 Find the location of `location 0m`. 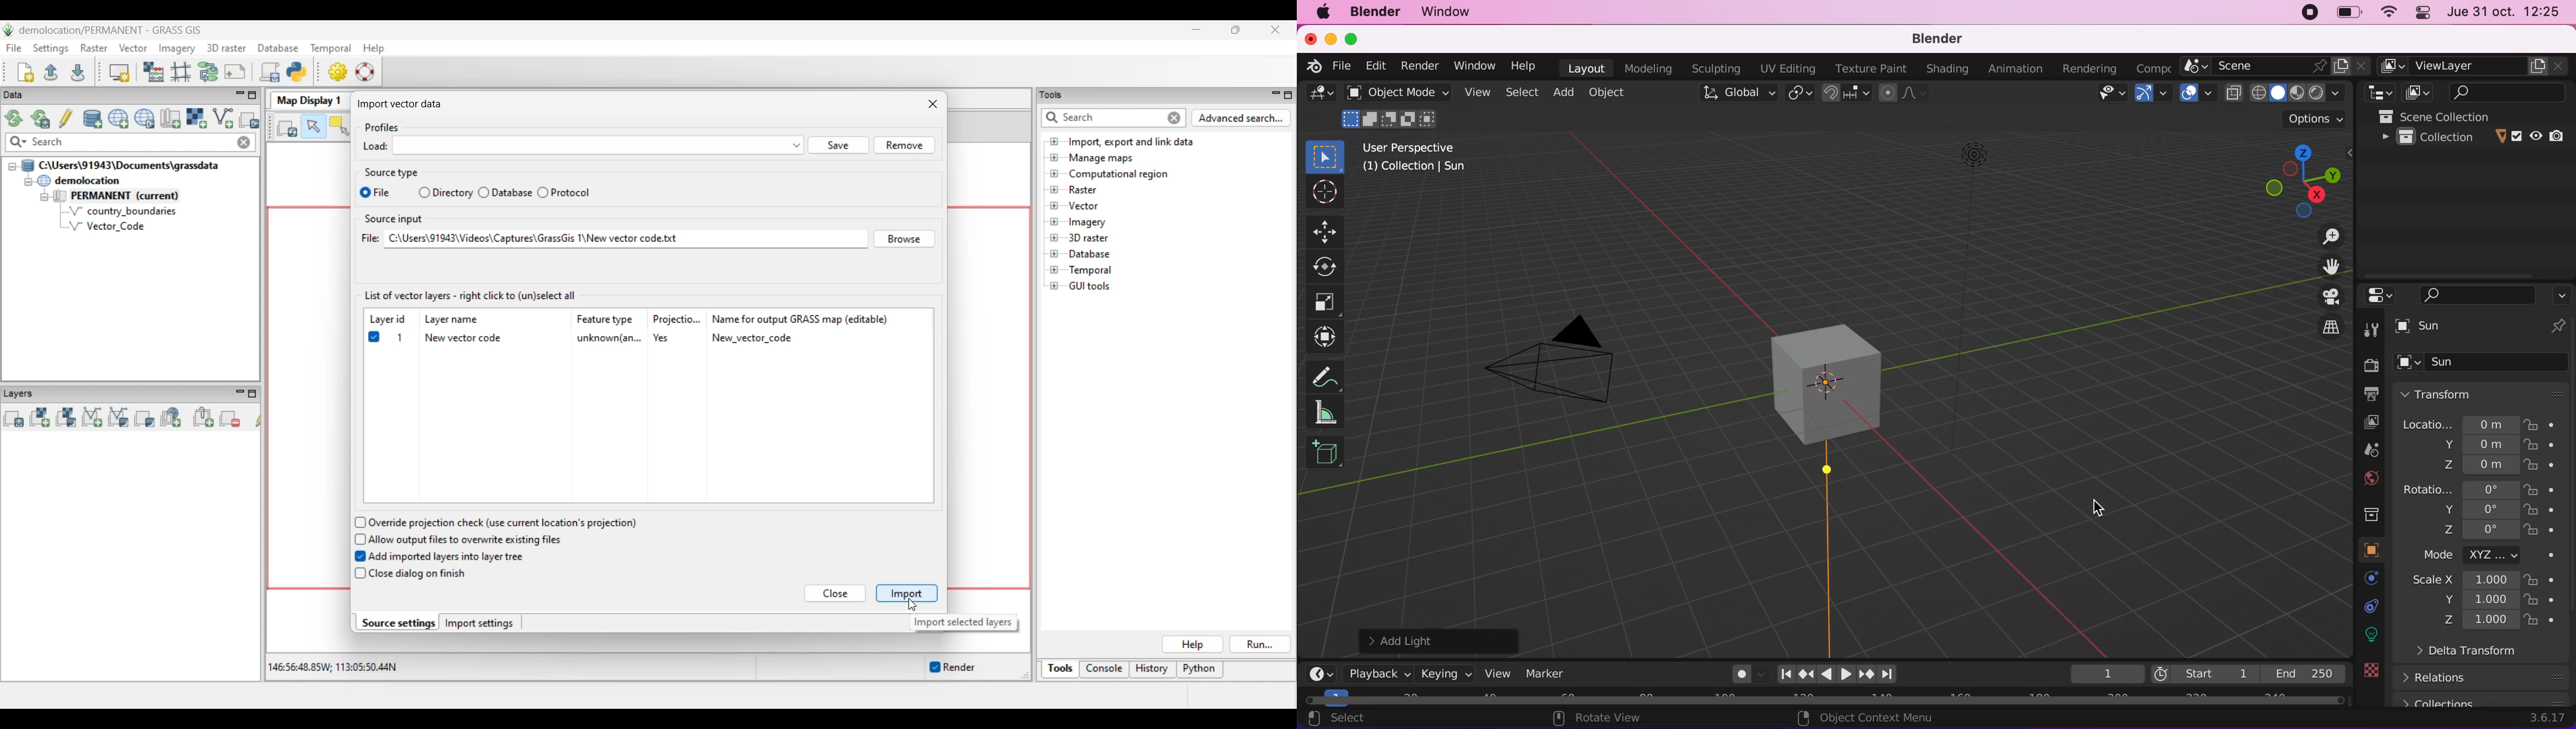

location 0m is located at coordinates (2460, 424).